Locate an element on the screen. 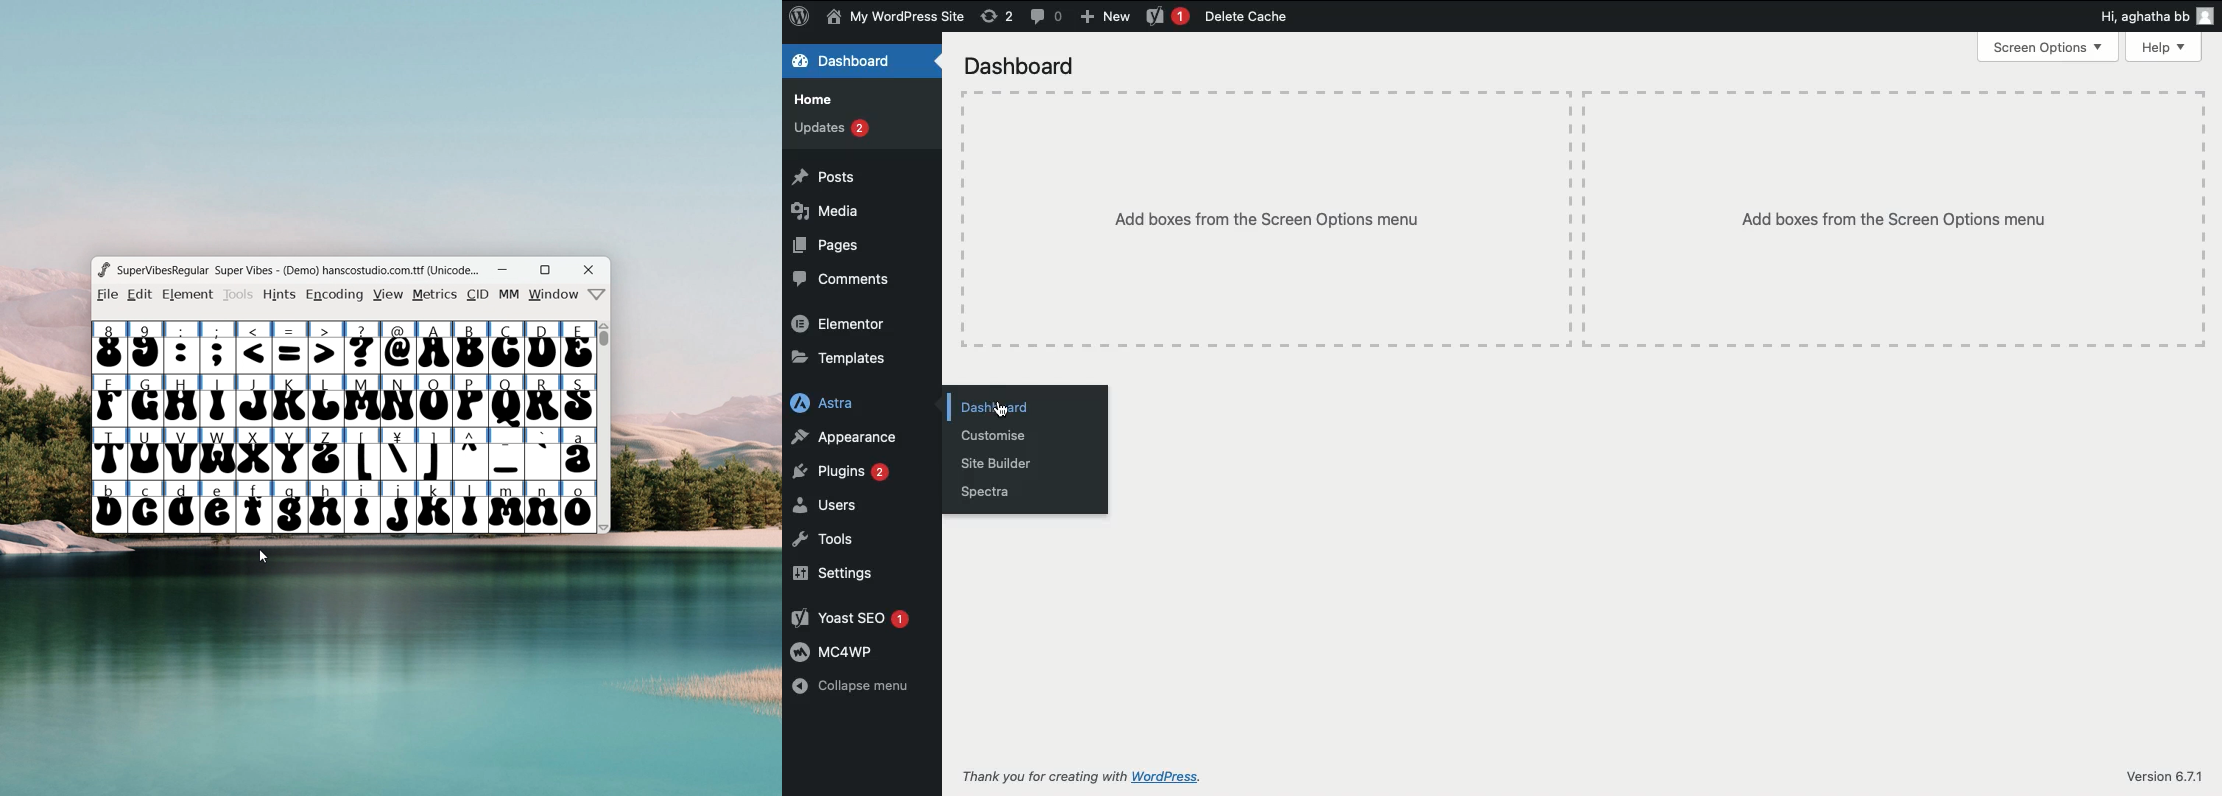  screen options is located at coordinates (2048, 48).